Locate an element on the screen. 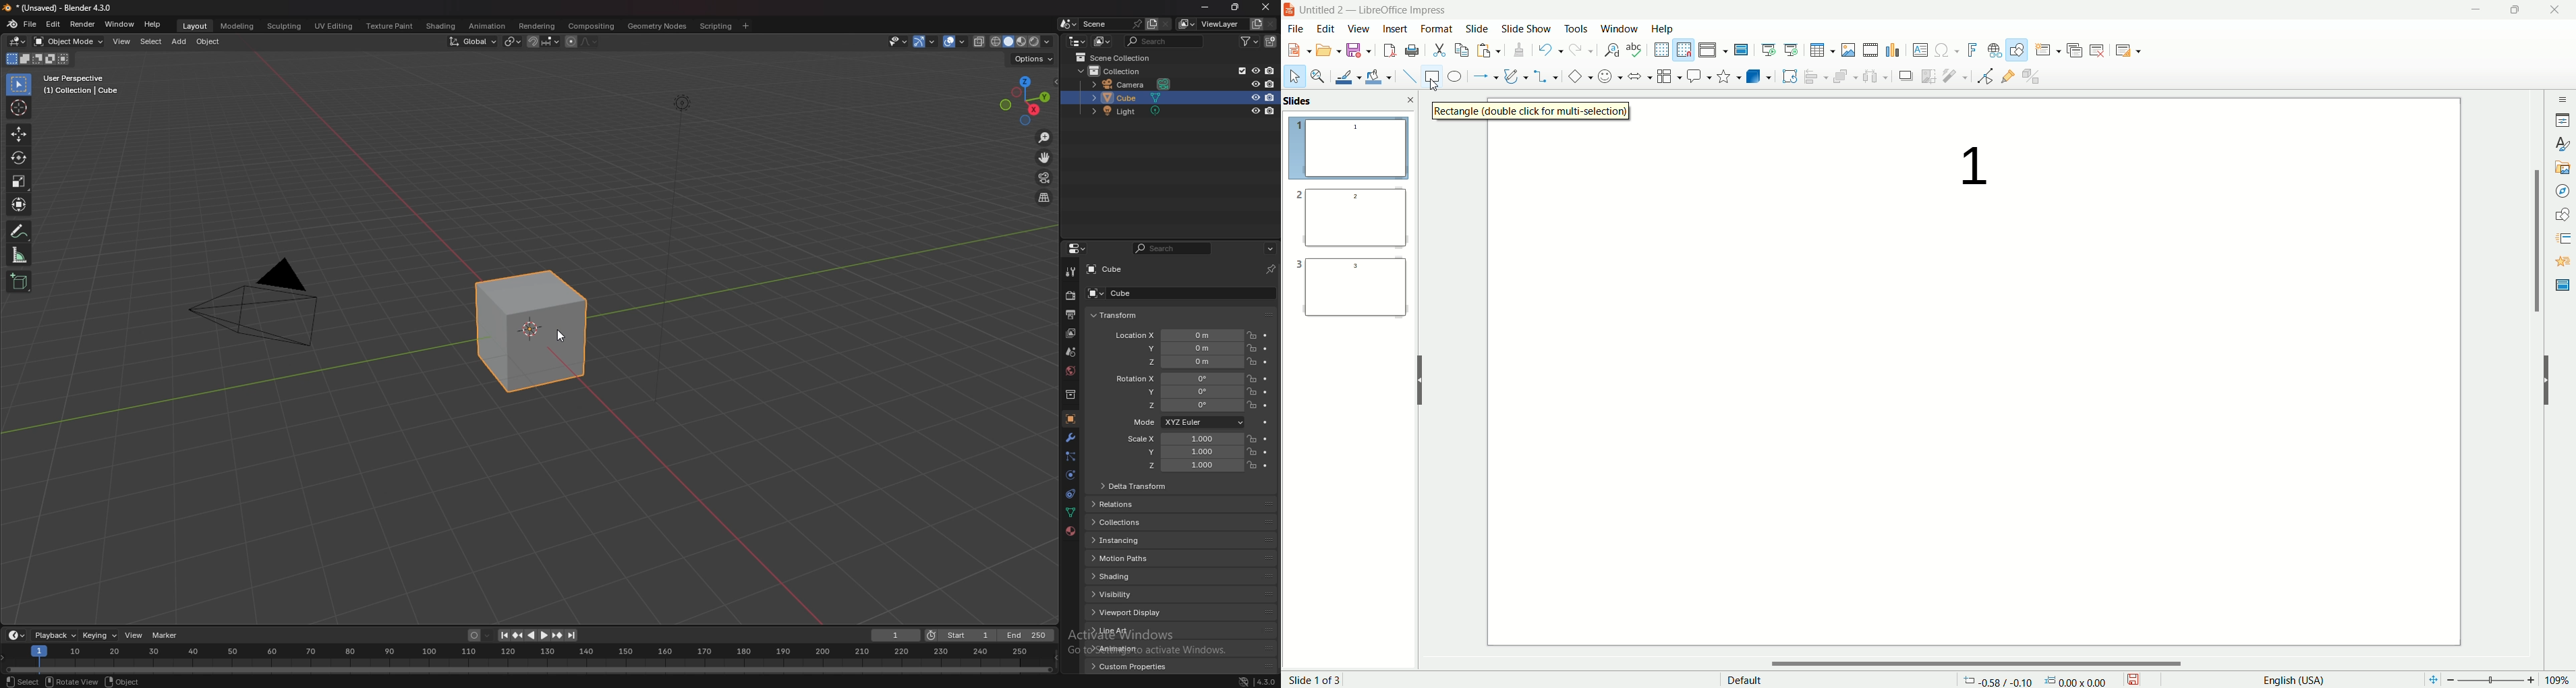 Image resolution: width=2576 pixels, height=700 pixels. cube is located at coordinates (1105, 269).